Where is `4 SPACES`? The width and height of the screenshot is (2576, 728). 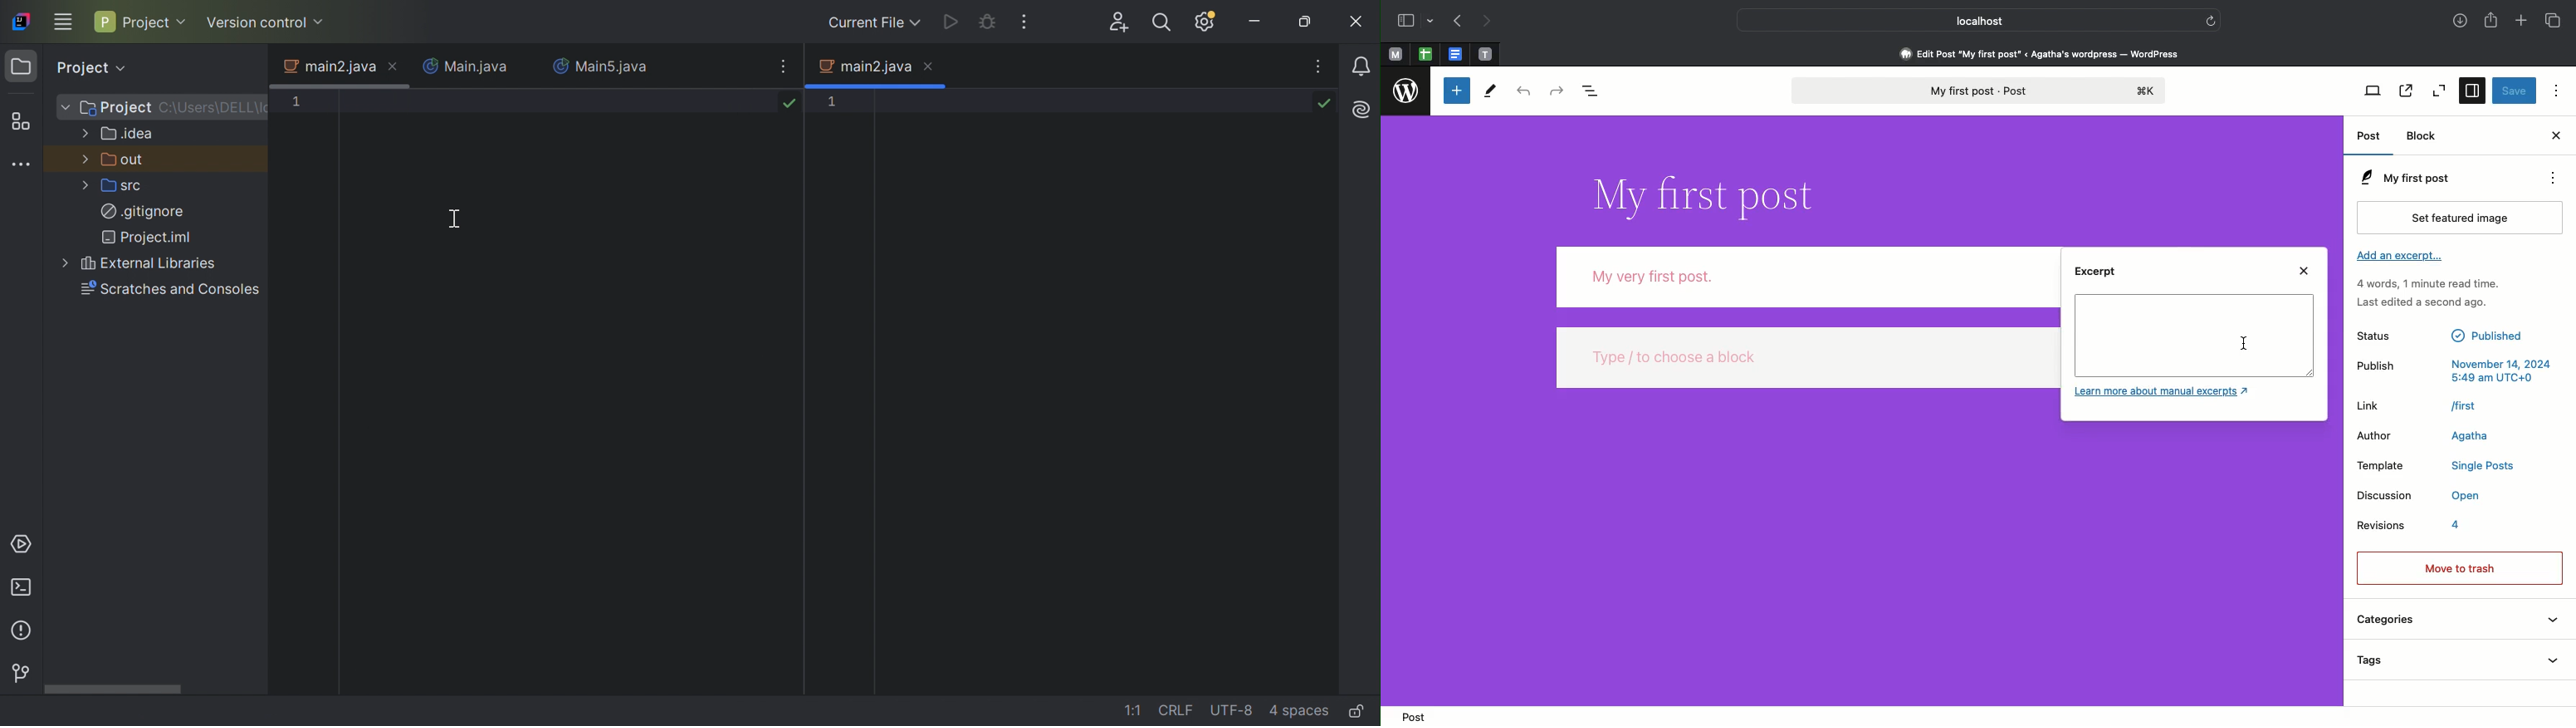
4 SPACES is located at coordinates (1299, 710).